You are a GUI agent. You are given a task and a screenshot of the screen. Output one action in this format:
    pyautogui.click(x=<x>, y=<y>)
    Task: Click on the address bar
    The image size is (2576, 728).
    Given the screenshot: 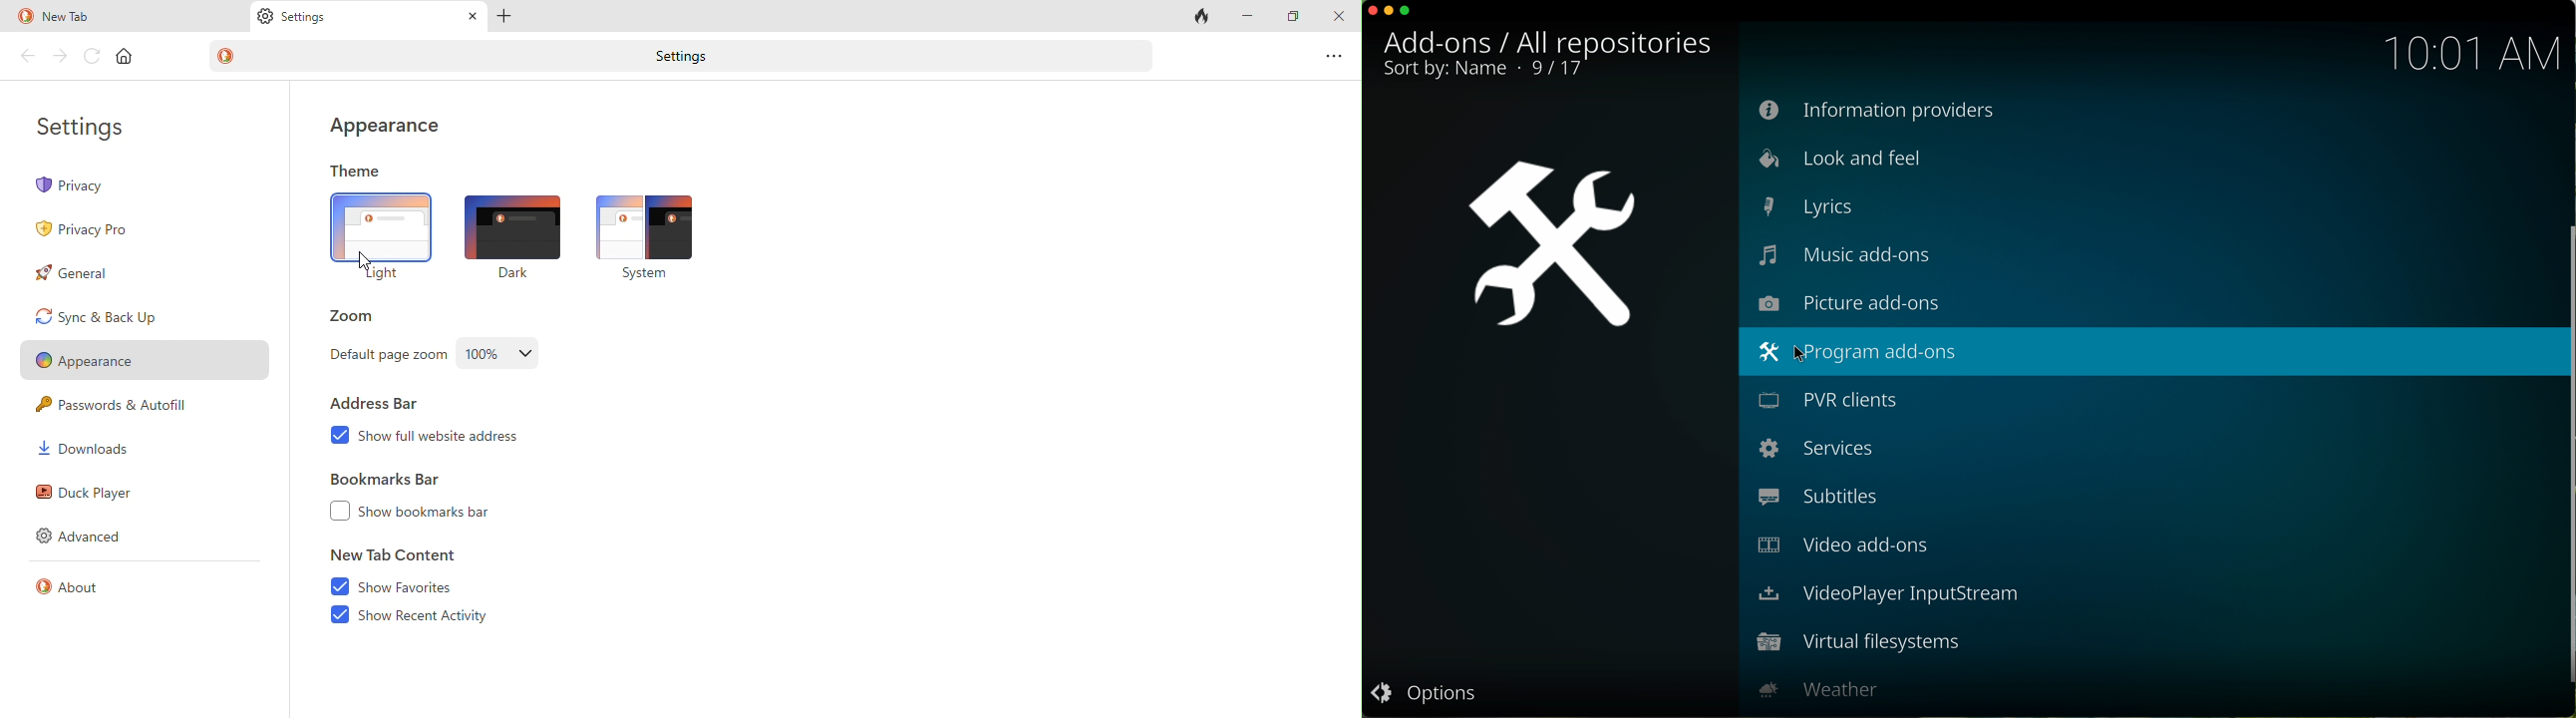 What is the action you would take?
    pyautogui.click(x=384, y=404)
    